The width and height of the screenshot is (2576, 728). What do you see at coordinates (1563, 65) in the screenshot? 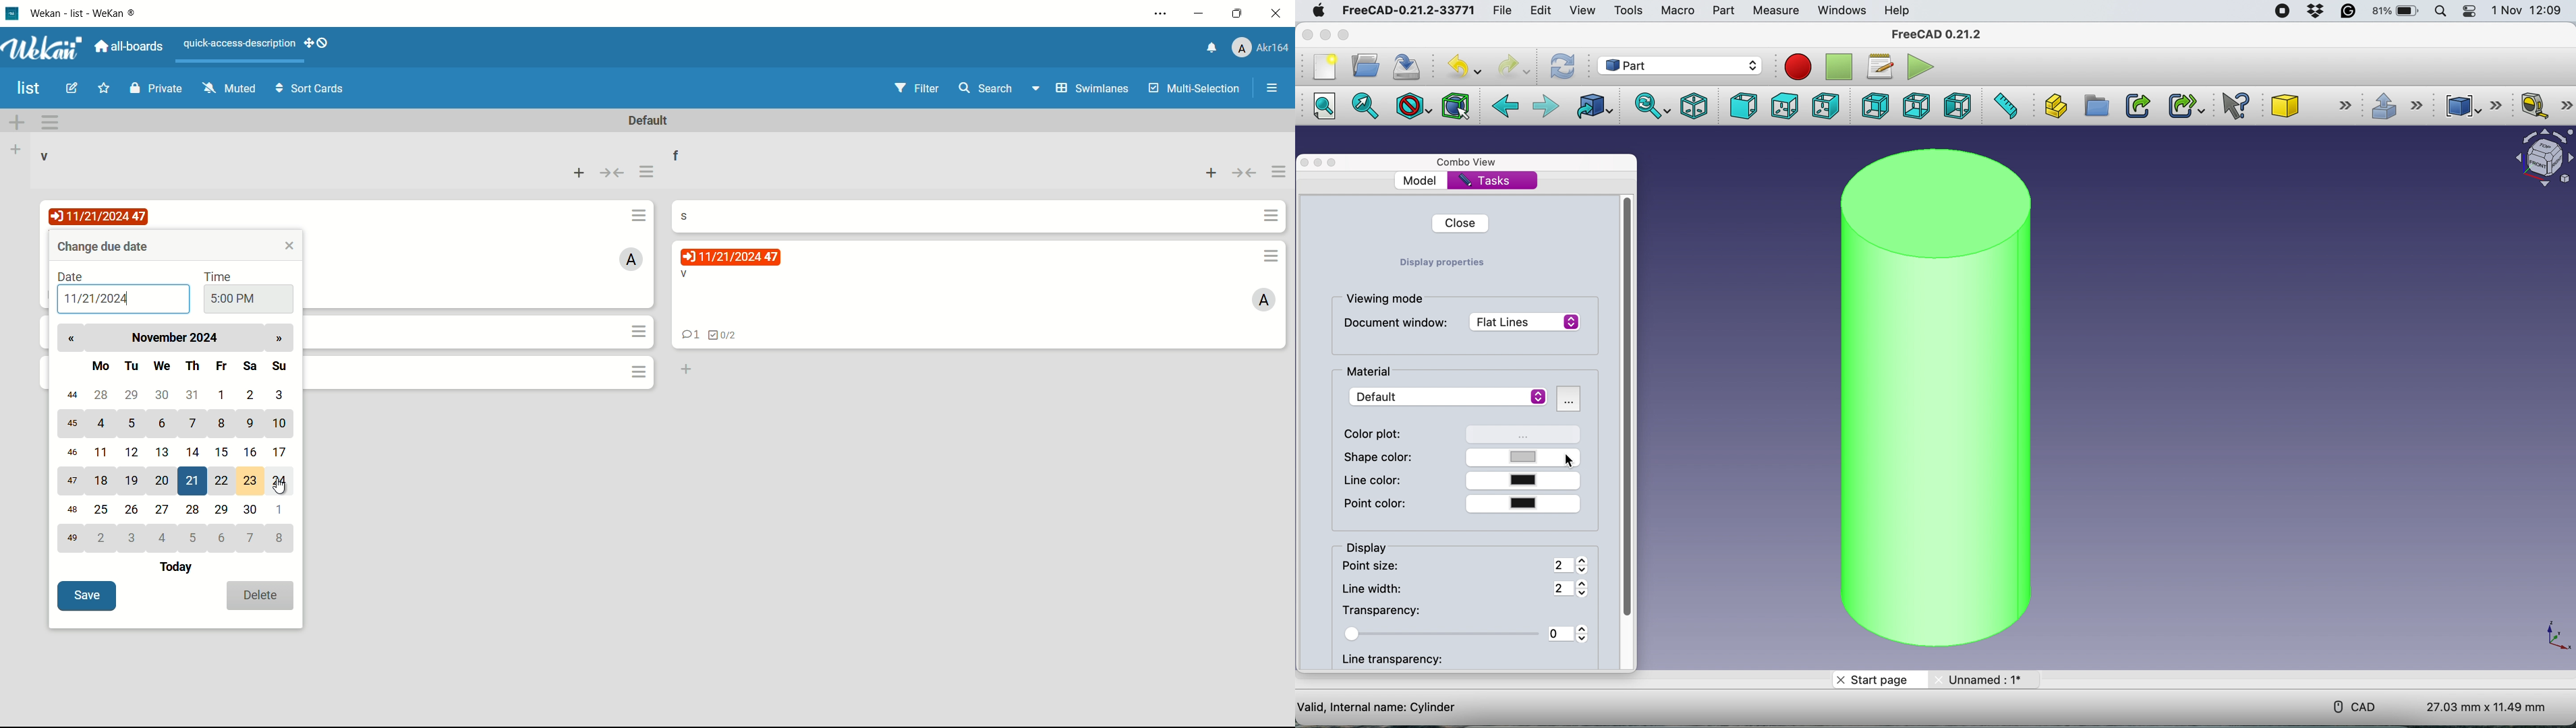
I see `refresh` at bounding box center [1563, 65].